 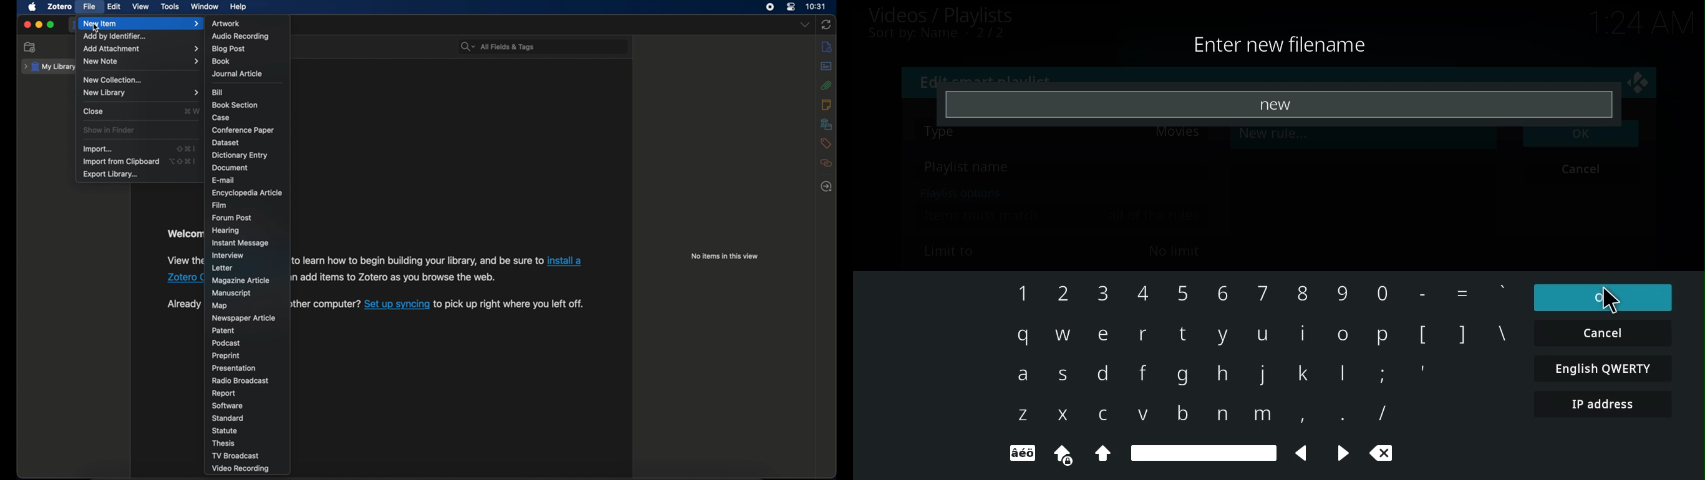 I want to click on cancel, so click(x=1604, y=332).